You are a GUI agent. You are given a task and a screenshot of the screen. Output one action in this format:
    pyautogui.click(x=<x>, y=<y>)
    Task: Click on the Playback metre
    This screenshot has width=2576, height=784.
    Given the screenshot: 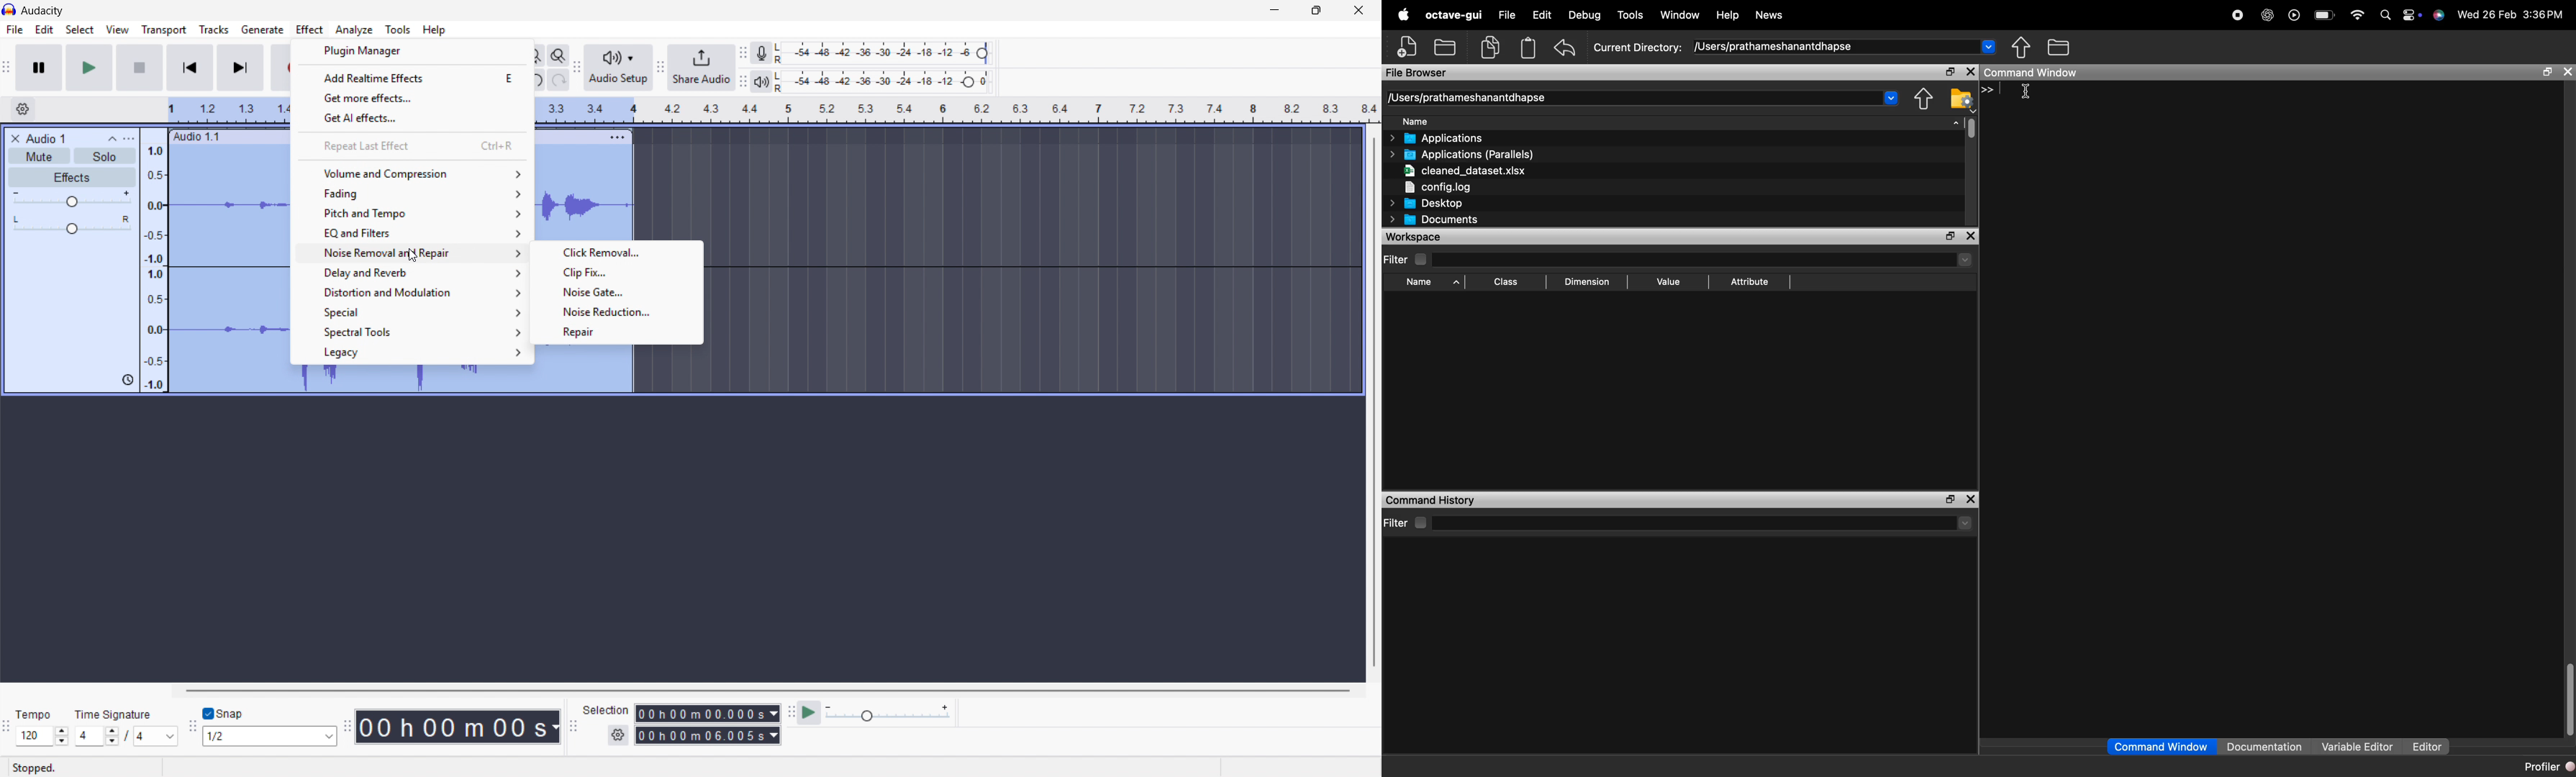 What is the action you would take?
    pyautogui.click(x=763, y=82)
    